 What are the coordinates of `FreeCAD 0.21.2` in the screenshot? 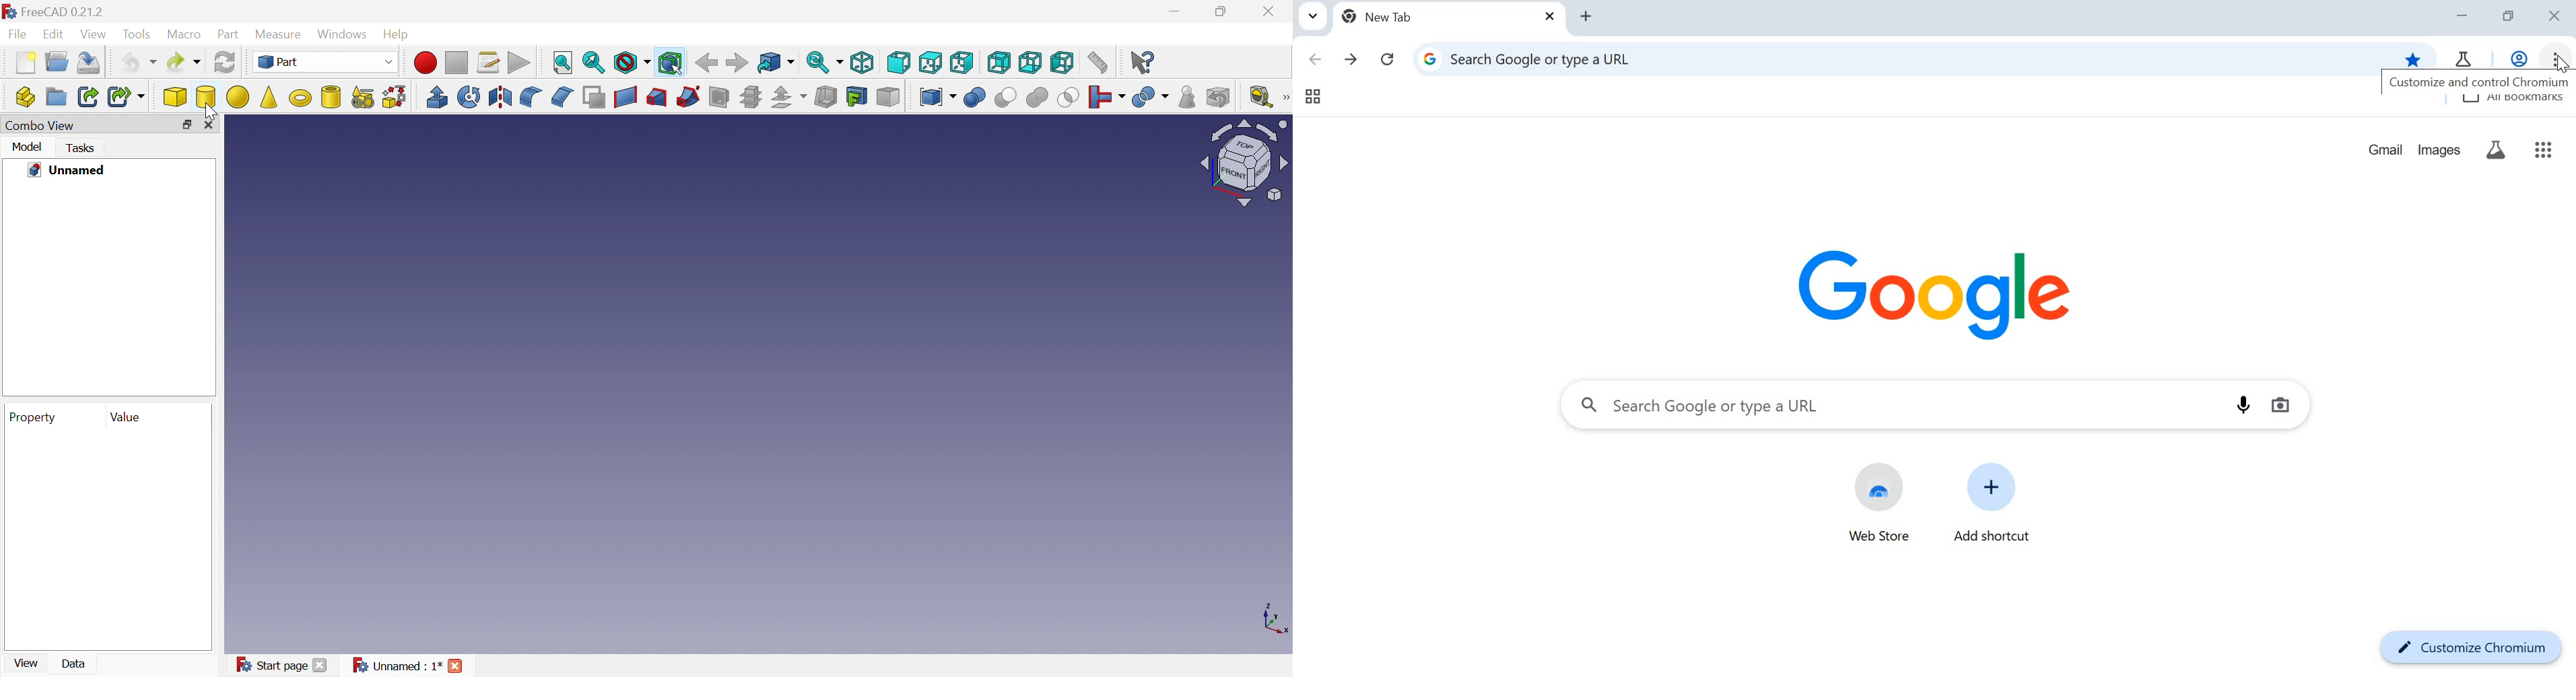 It's located at (58, 12).